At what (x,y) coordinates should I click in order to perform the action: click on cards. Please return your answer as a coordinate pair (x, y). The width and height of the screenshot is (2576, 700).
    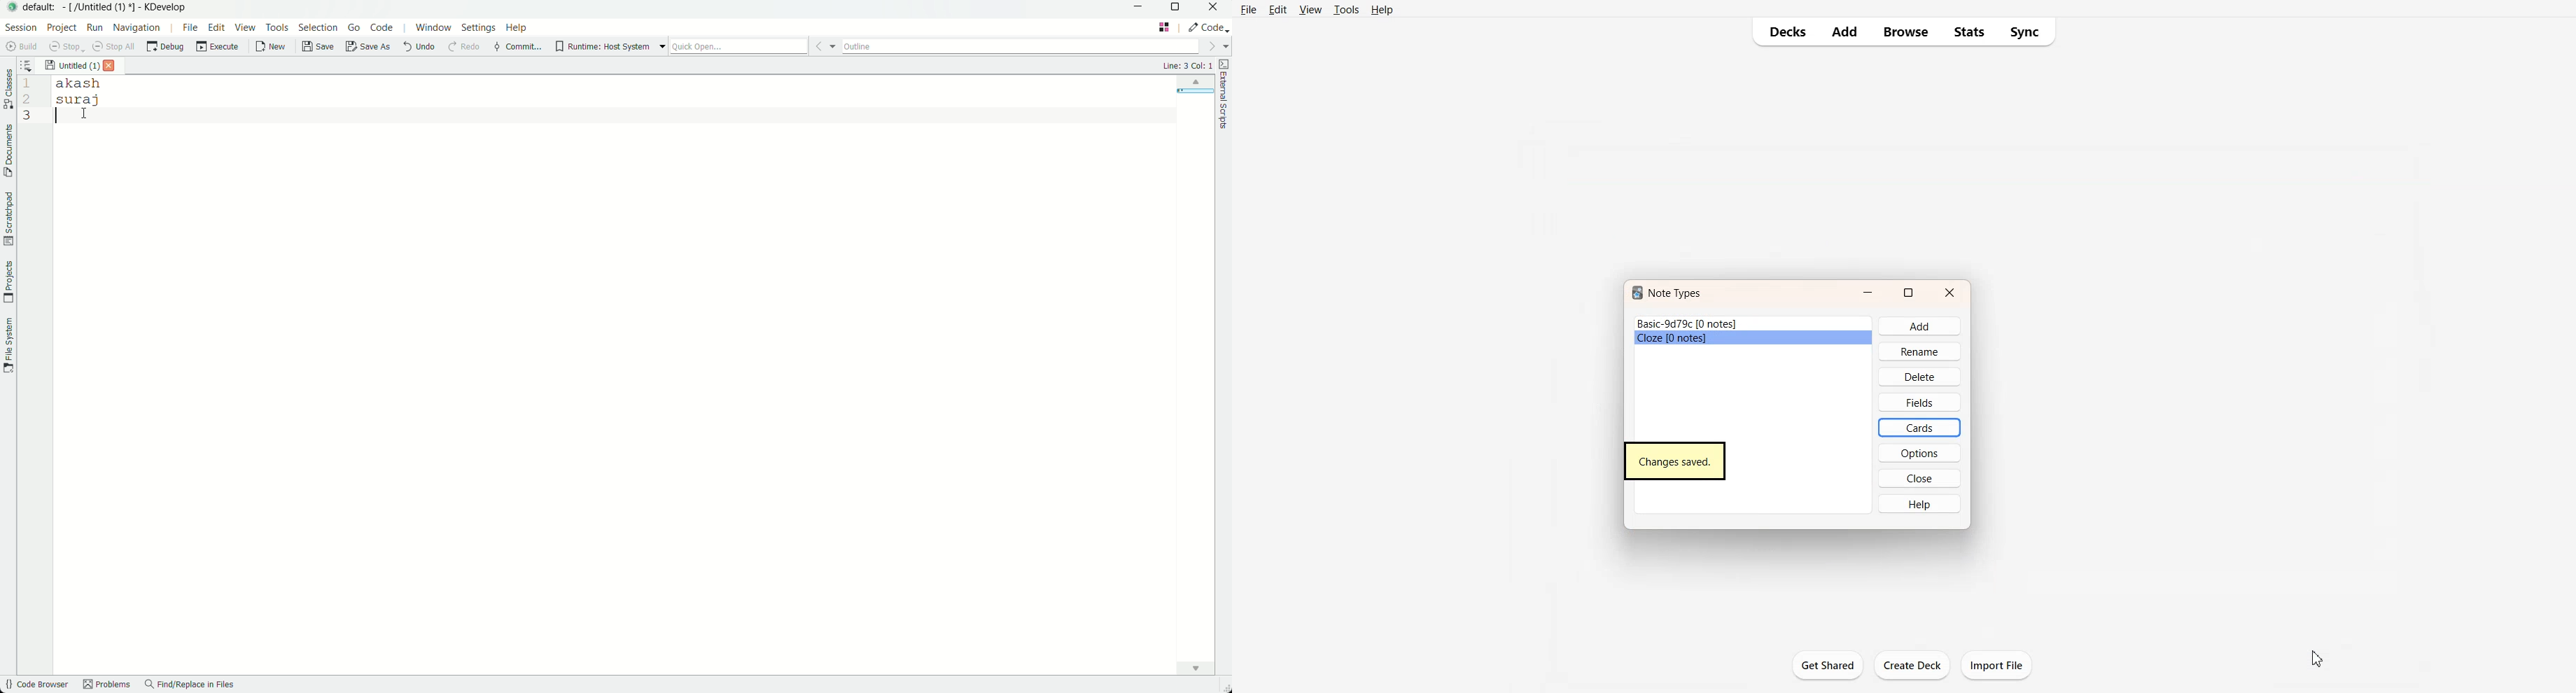
    Looking at the image, I should click on (1924, 426).